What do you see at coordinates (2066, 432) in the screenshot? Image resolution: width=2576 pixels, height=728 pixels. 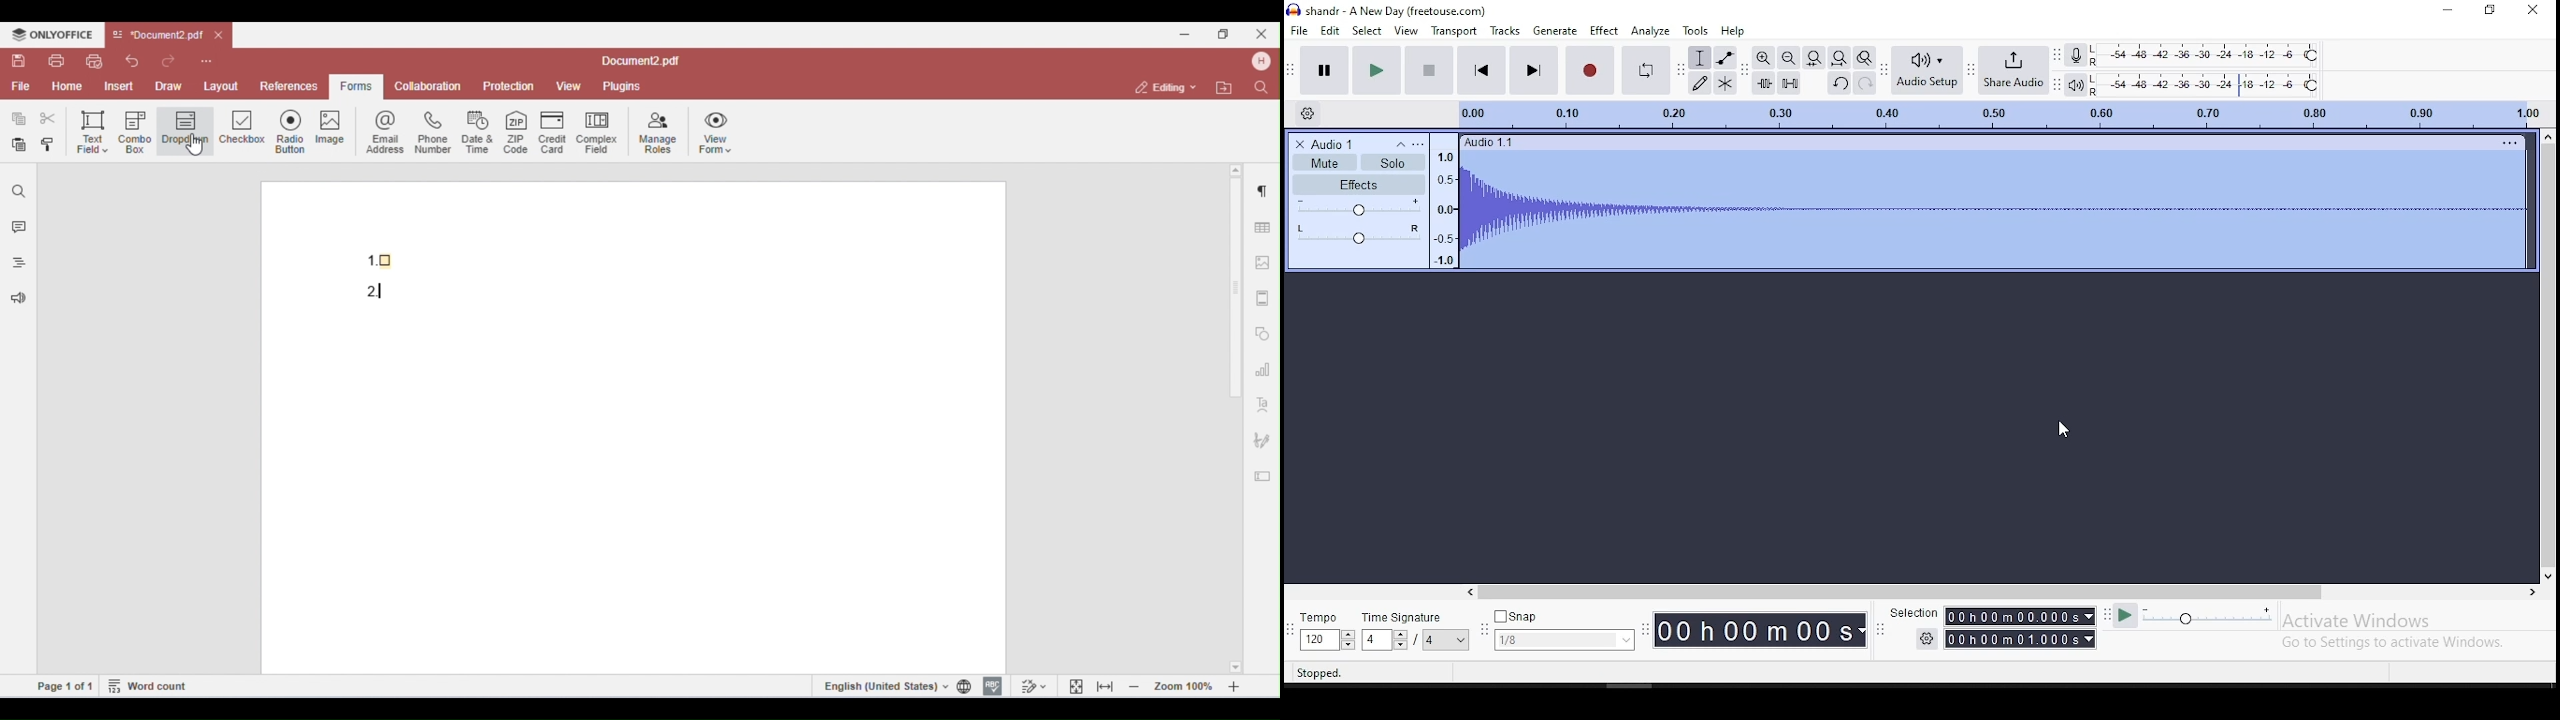 I see `mouse pointer` at bounding box center [2066, 432].